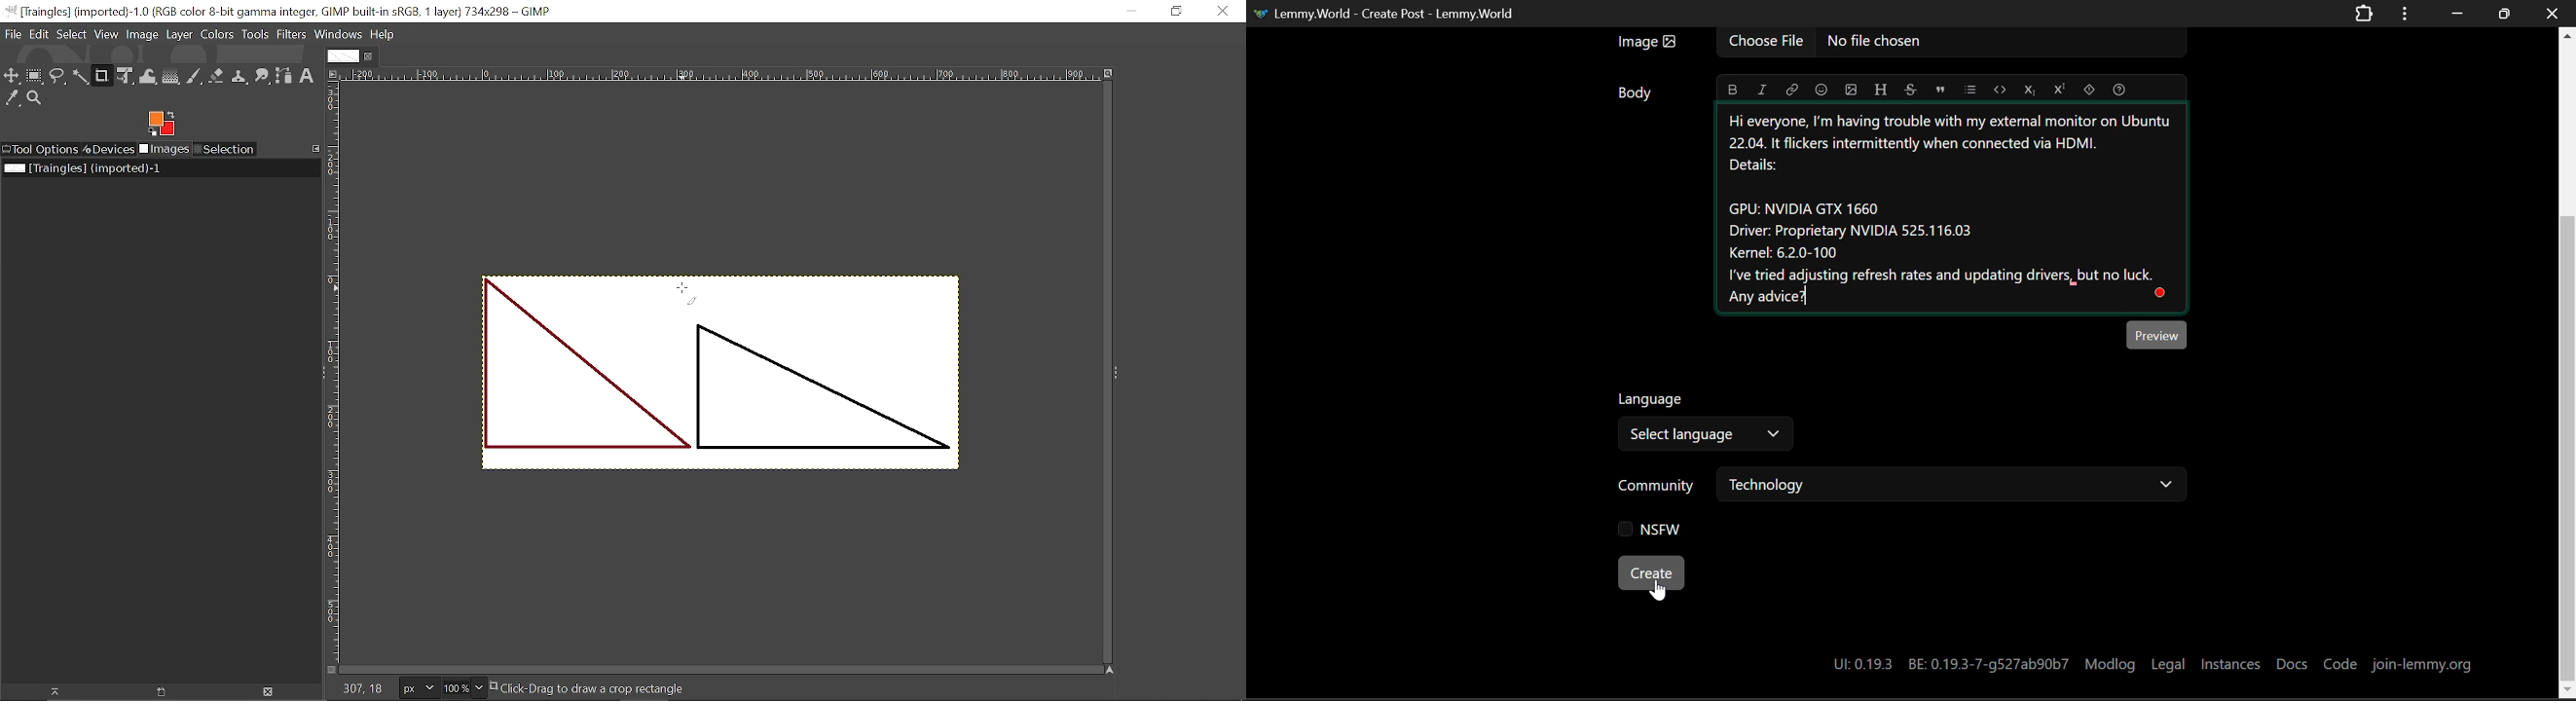 The image size is (2576, 728). Describe the element at coordinates (2230, 663) in the screenshot. I see `Instances` at that location.